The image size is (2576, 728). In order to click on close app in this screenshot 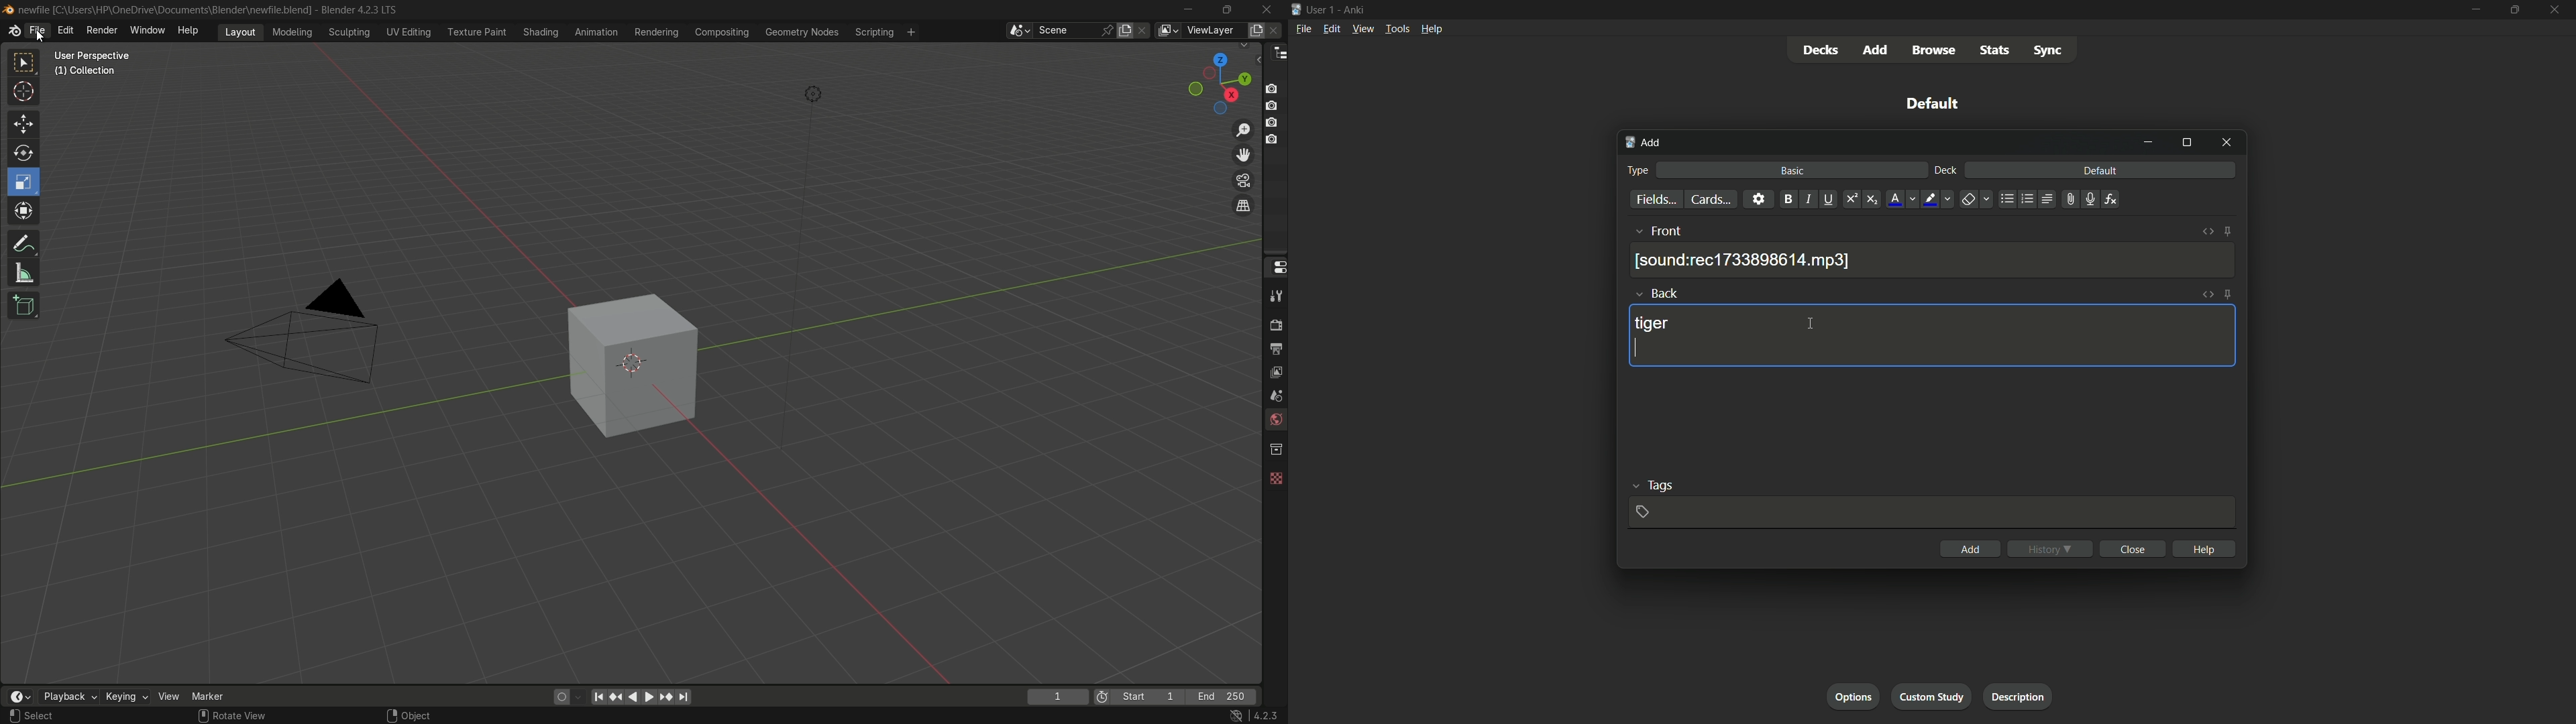, I will do `click(2556, 10)`.